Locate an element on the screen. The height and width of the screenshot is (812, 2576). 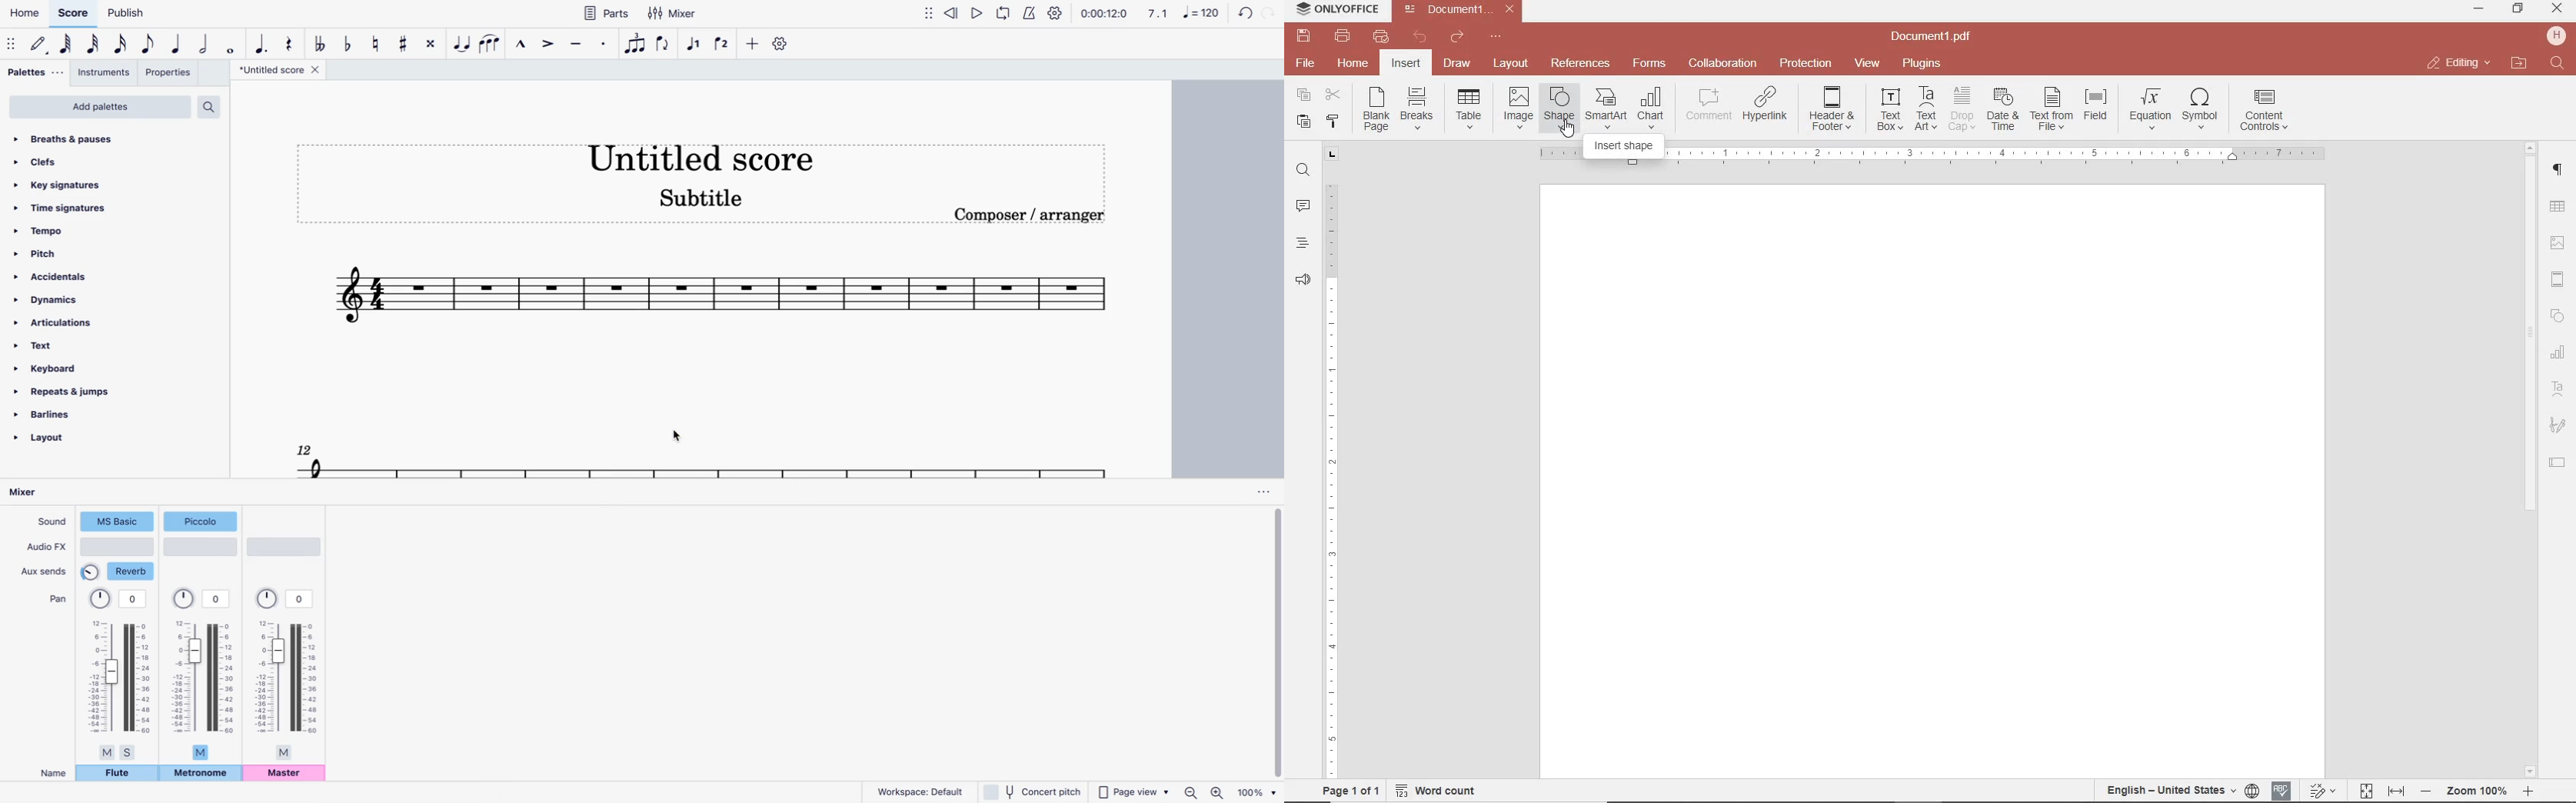
score title is located at coordinates (701, 153).